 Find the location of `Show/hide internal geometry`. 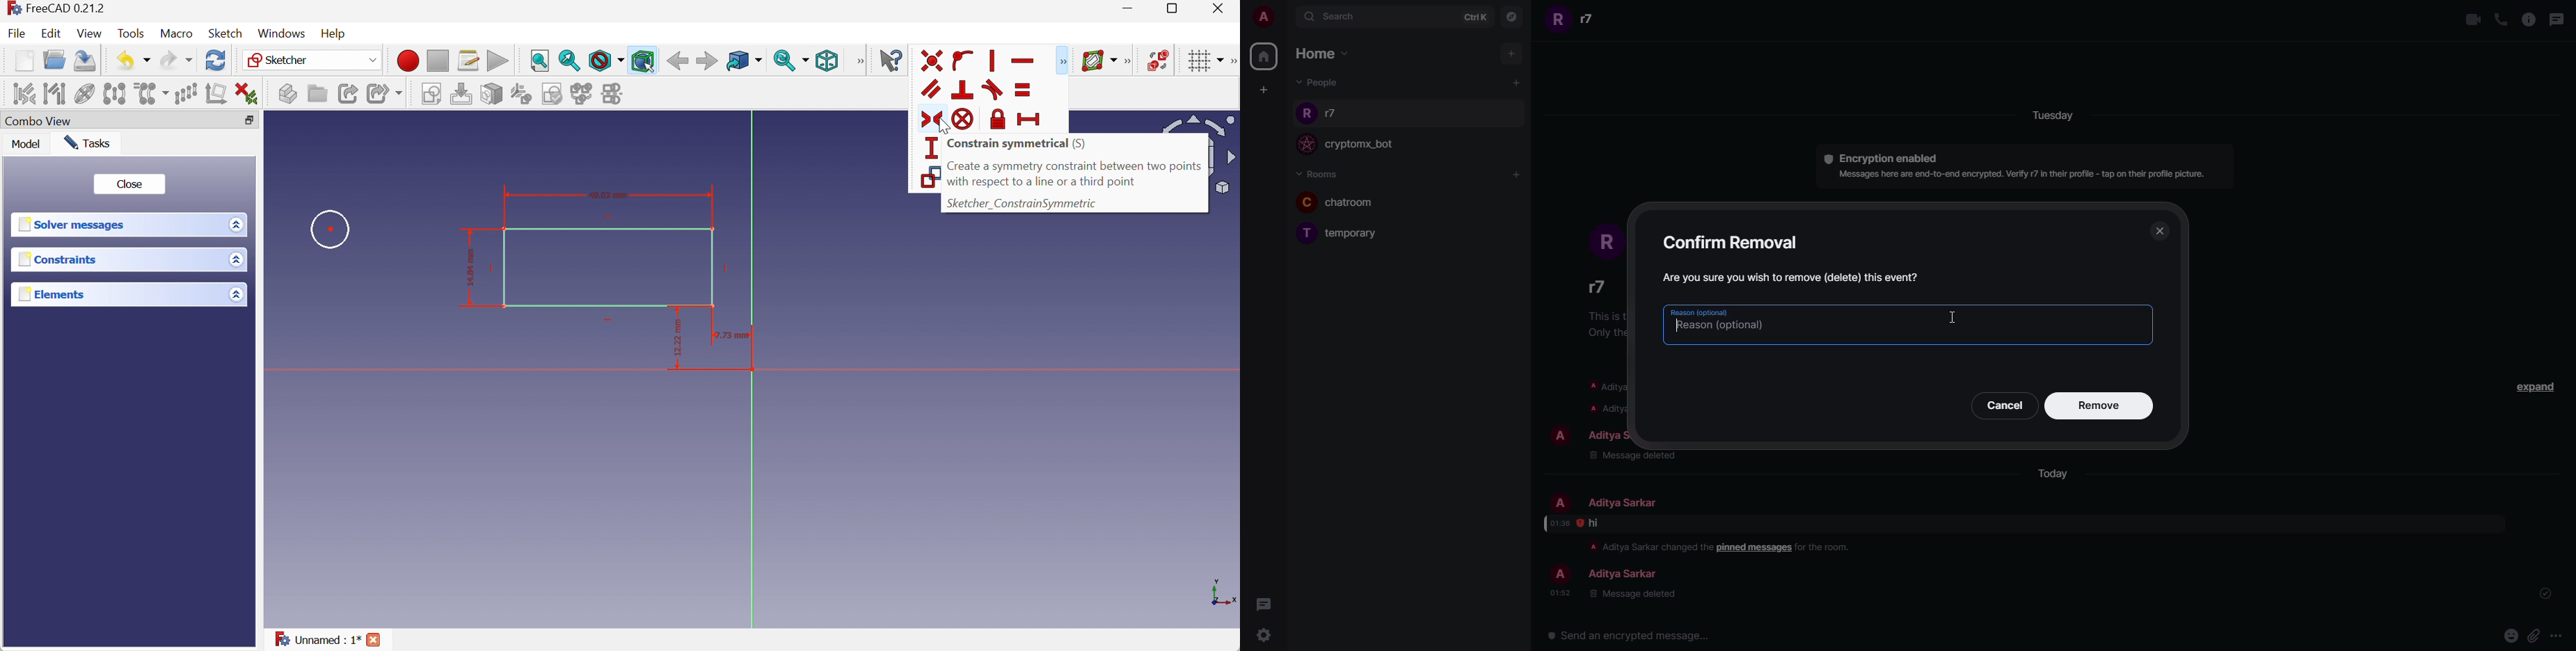

Show/hide internal geometry is located at coordinates (85, 94).